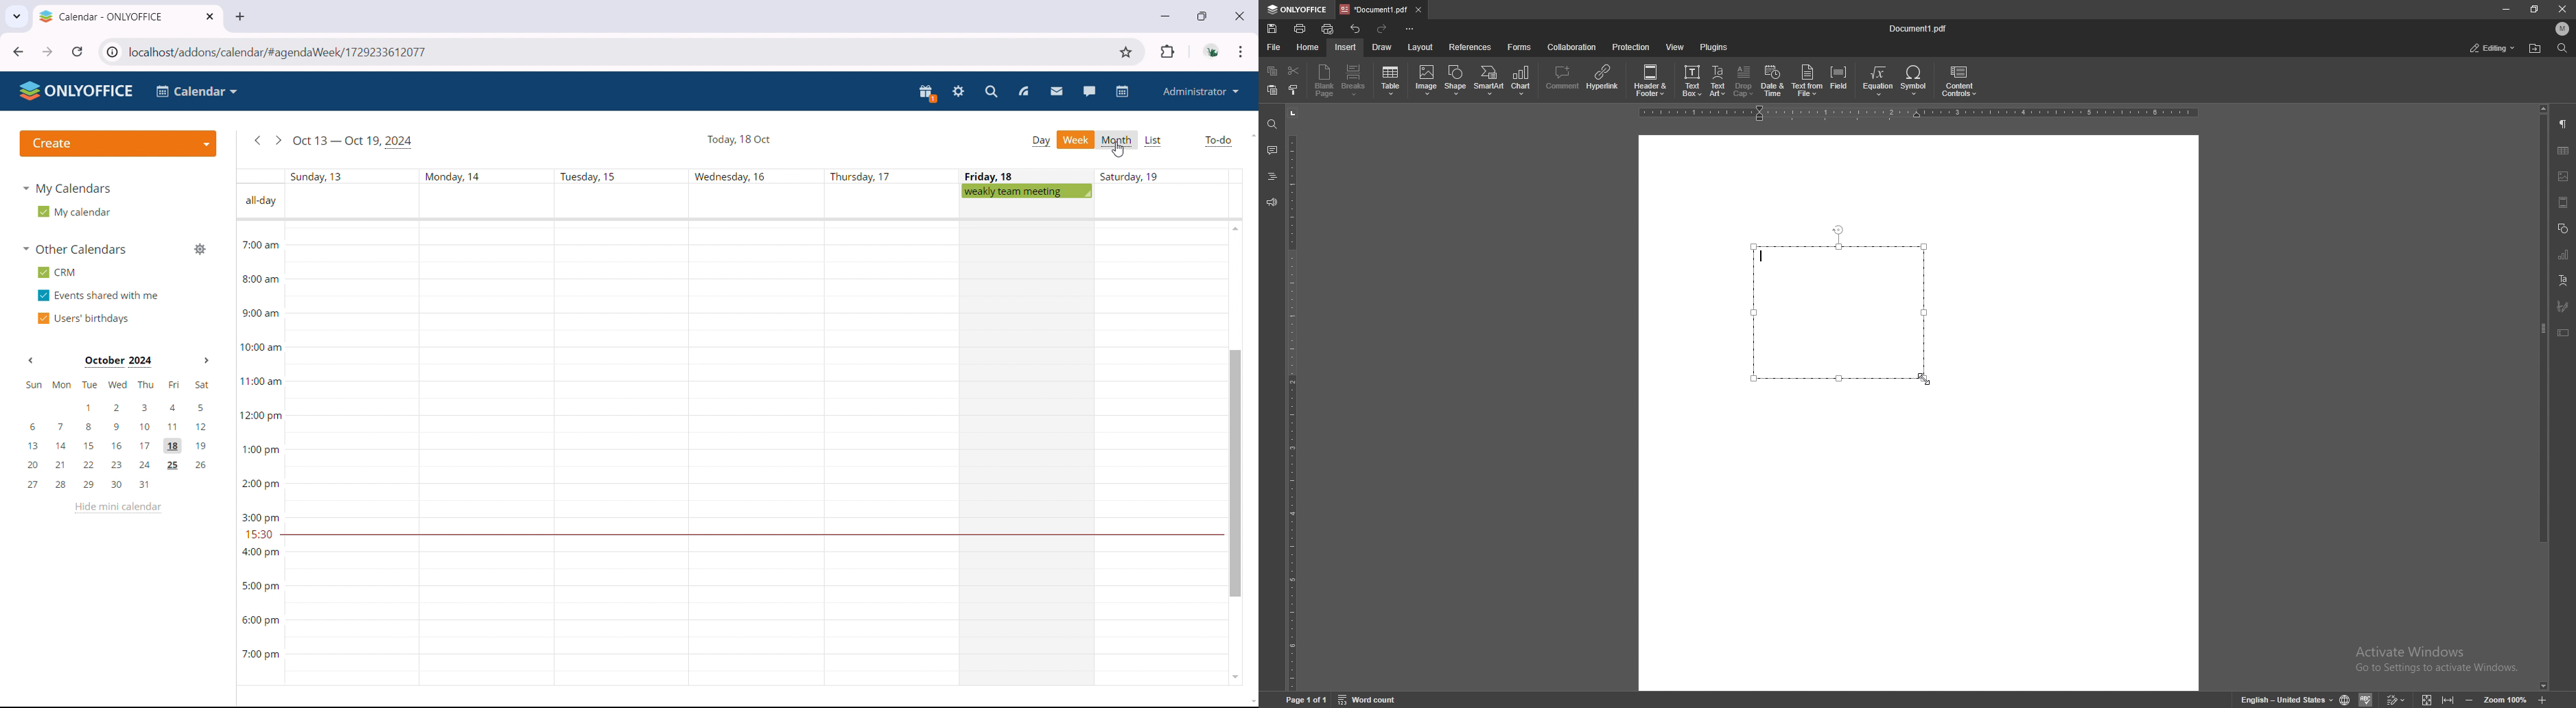  Describe the element at coordinates (260, 451) in the screenshot. I see `Timeline for each day` at that location.